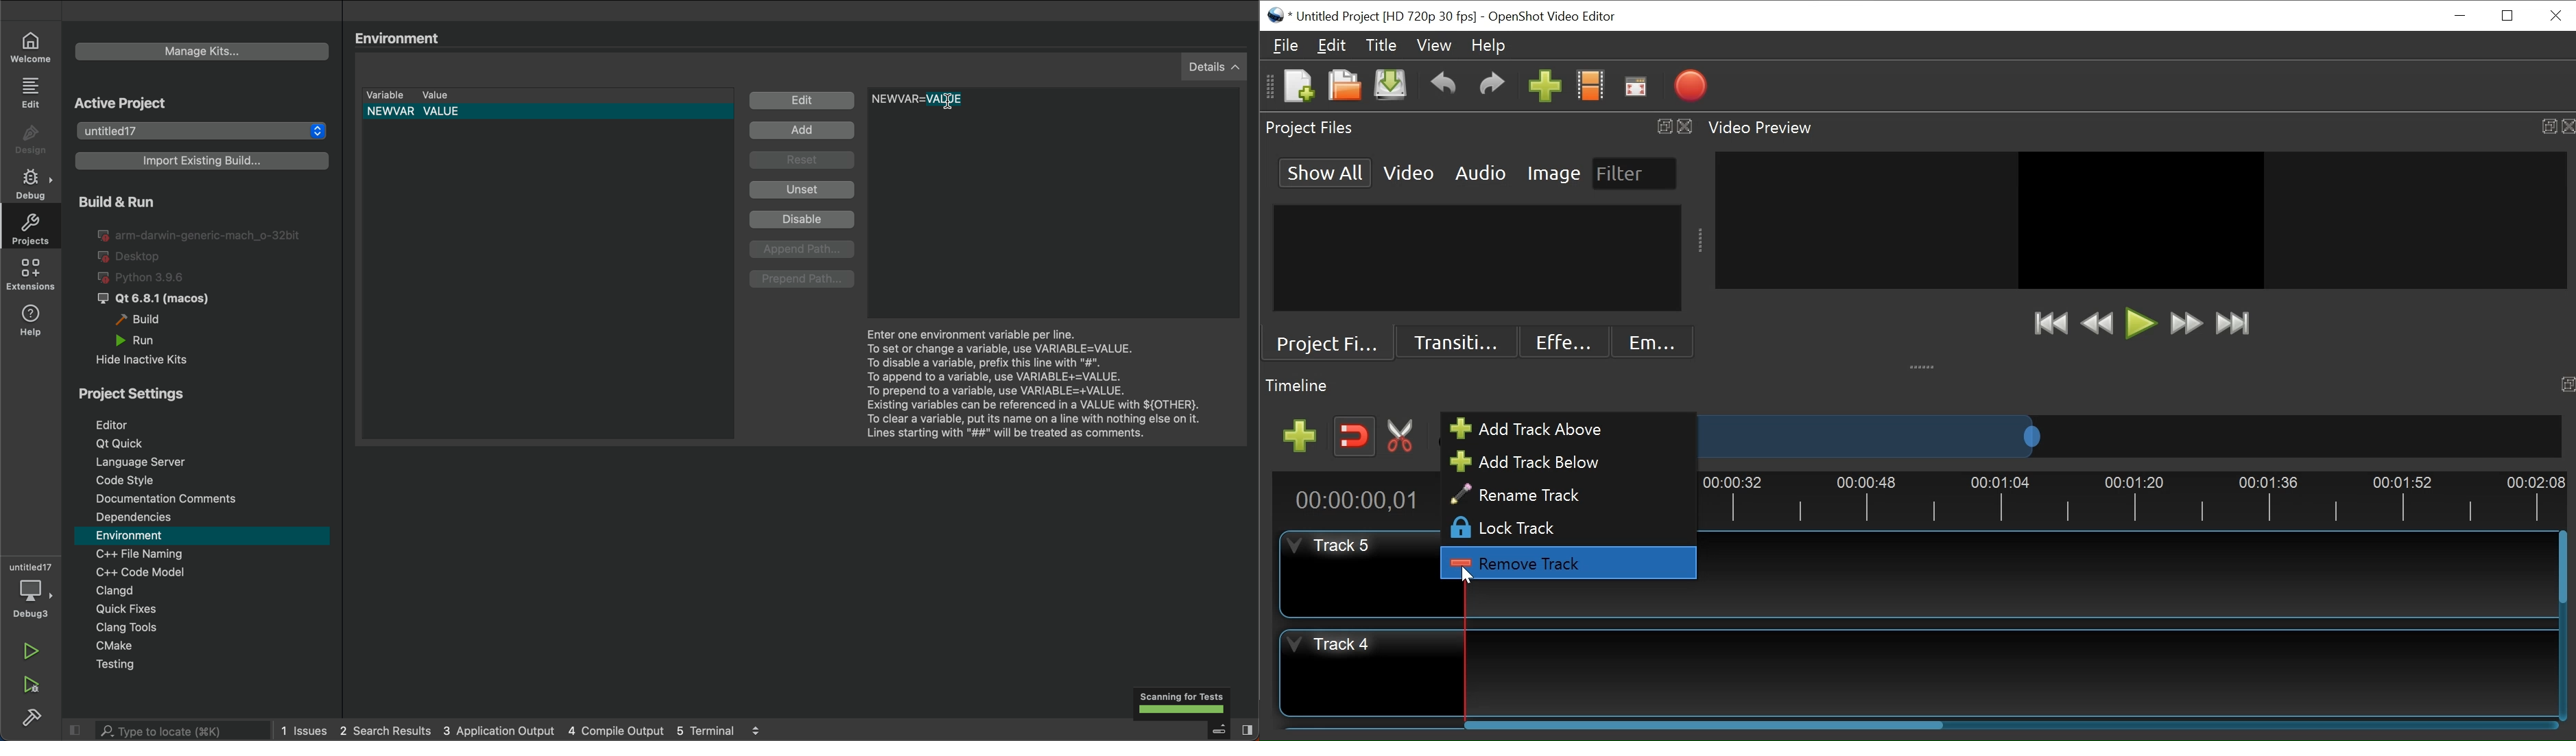  I want to click on Enter one environment.., so click(1039, 378).